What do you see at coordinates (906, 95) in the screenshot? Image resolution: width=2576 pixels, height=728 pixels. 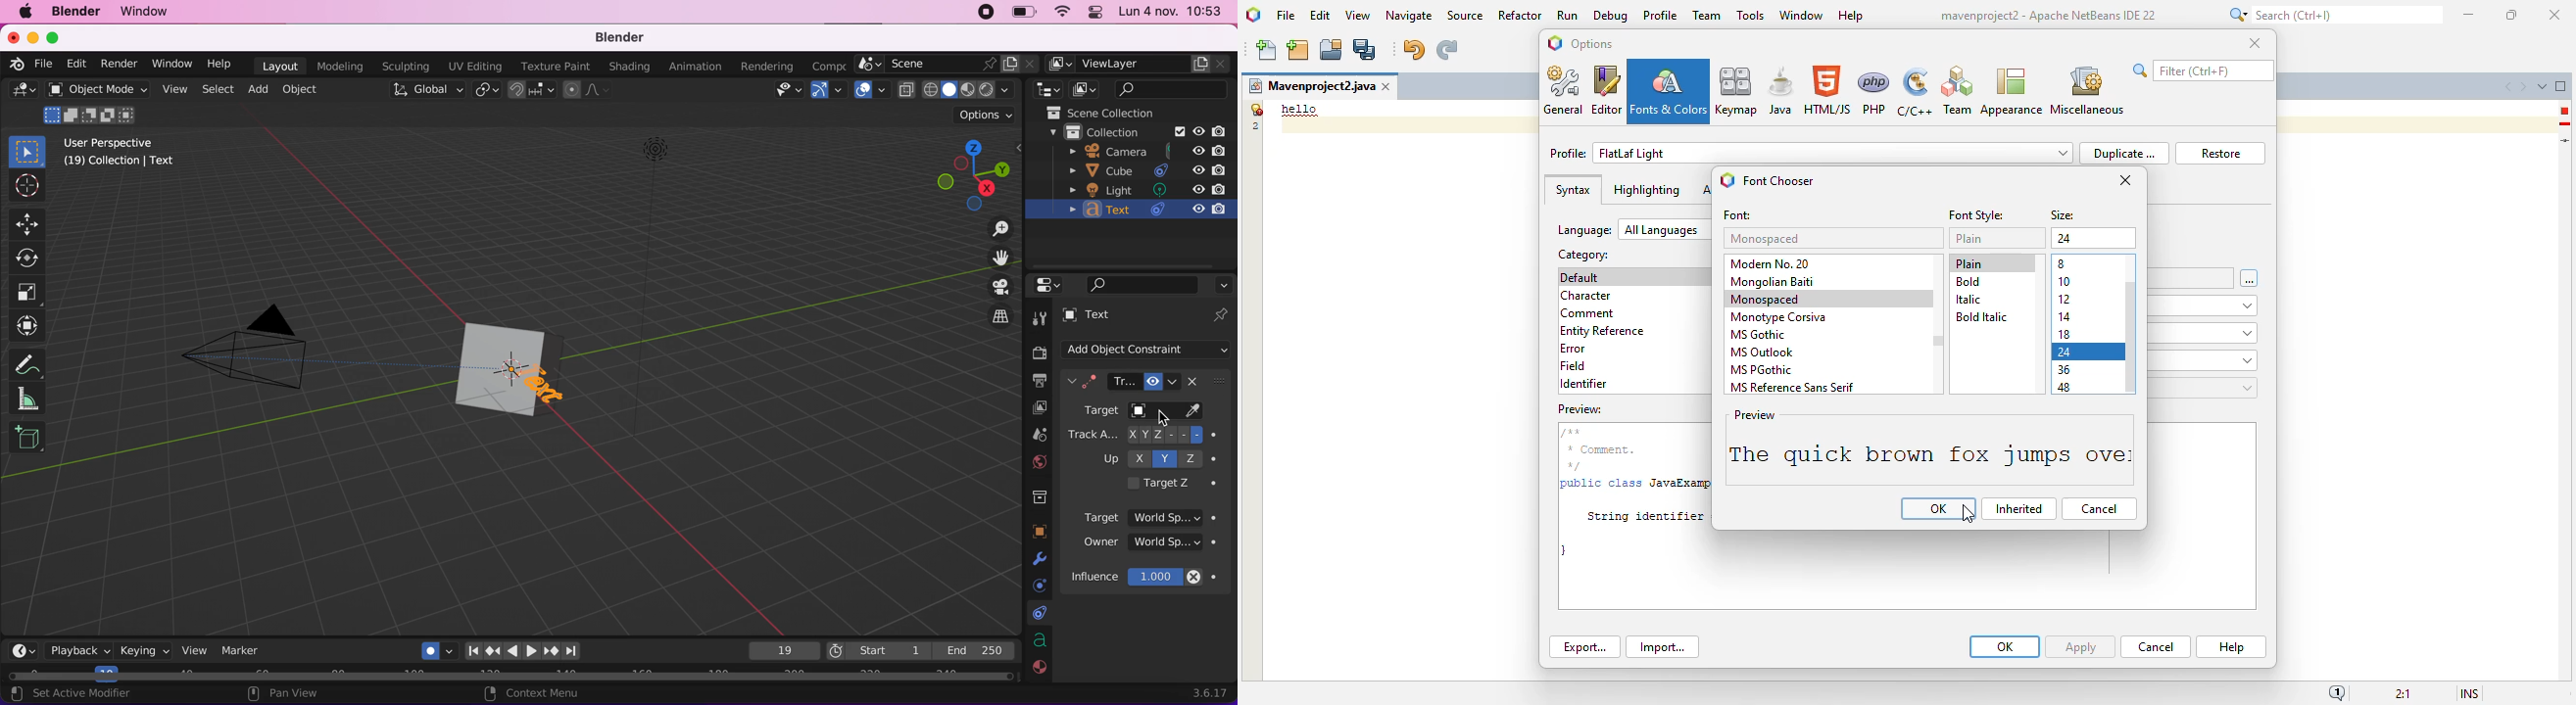 I see `toggle xray` at bounding box center [906, 95].